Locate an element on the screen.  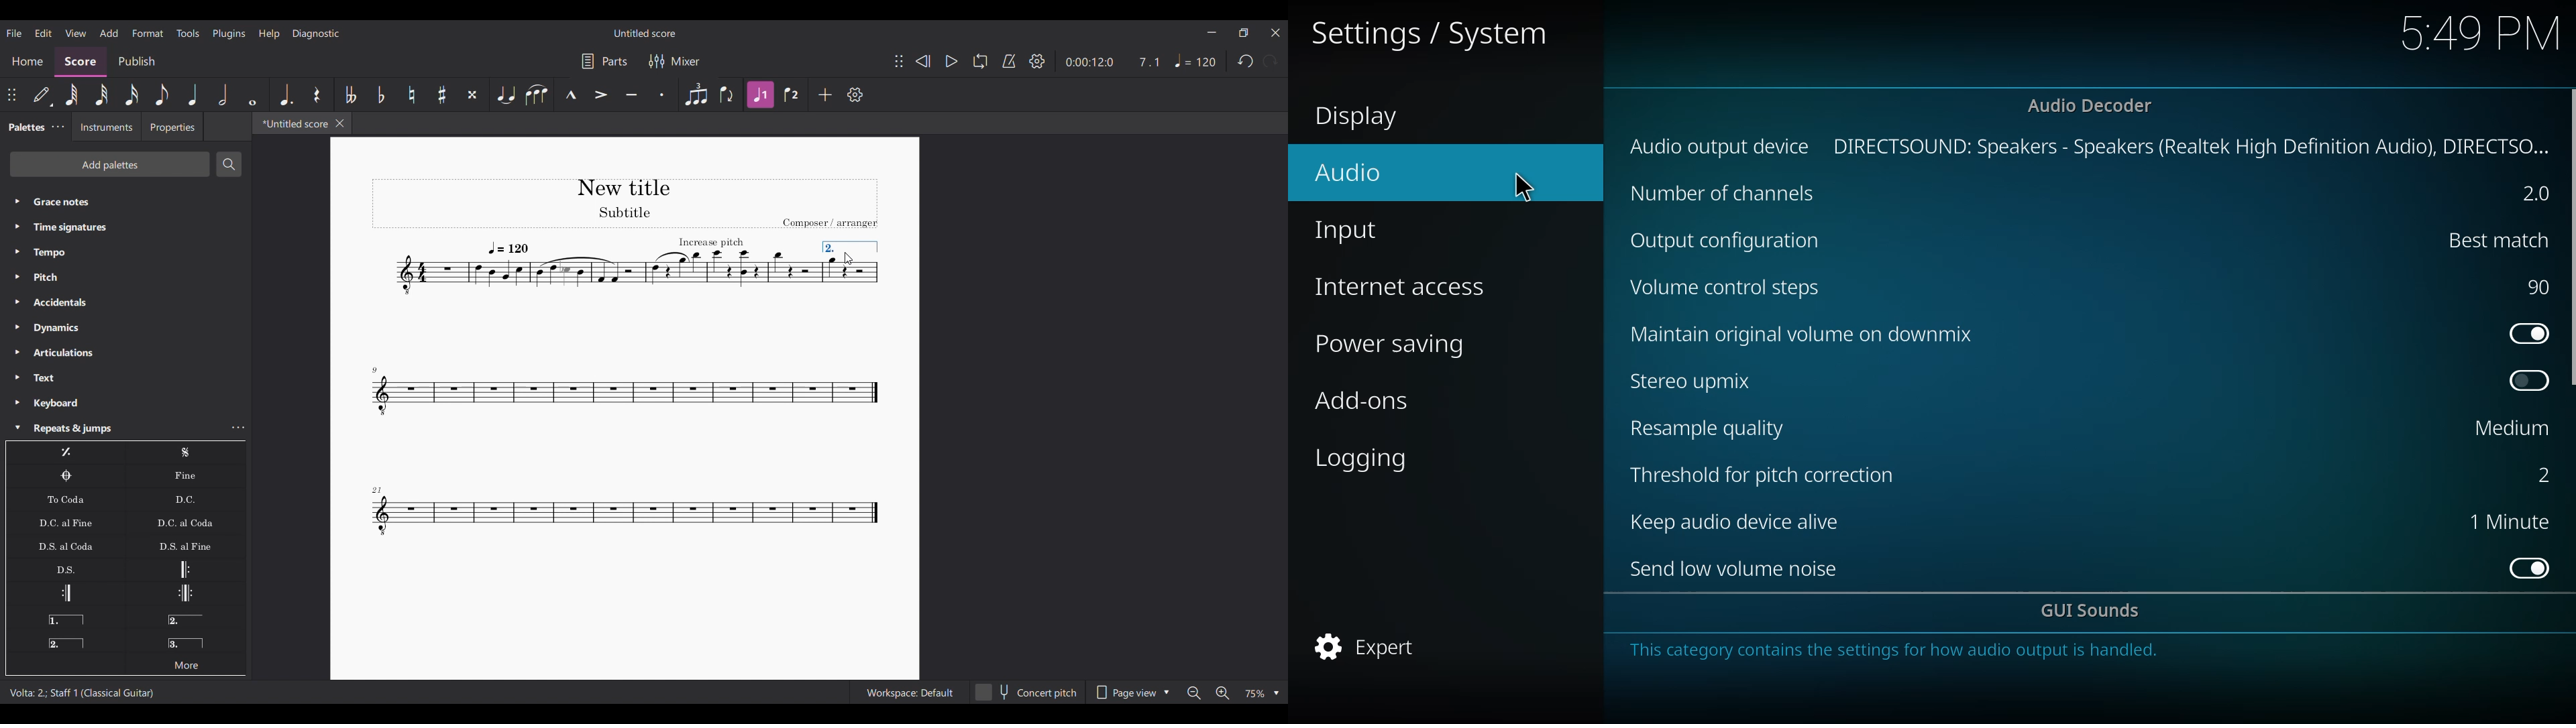
input is located at coordinates (1358, 231).